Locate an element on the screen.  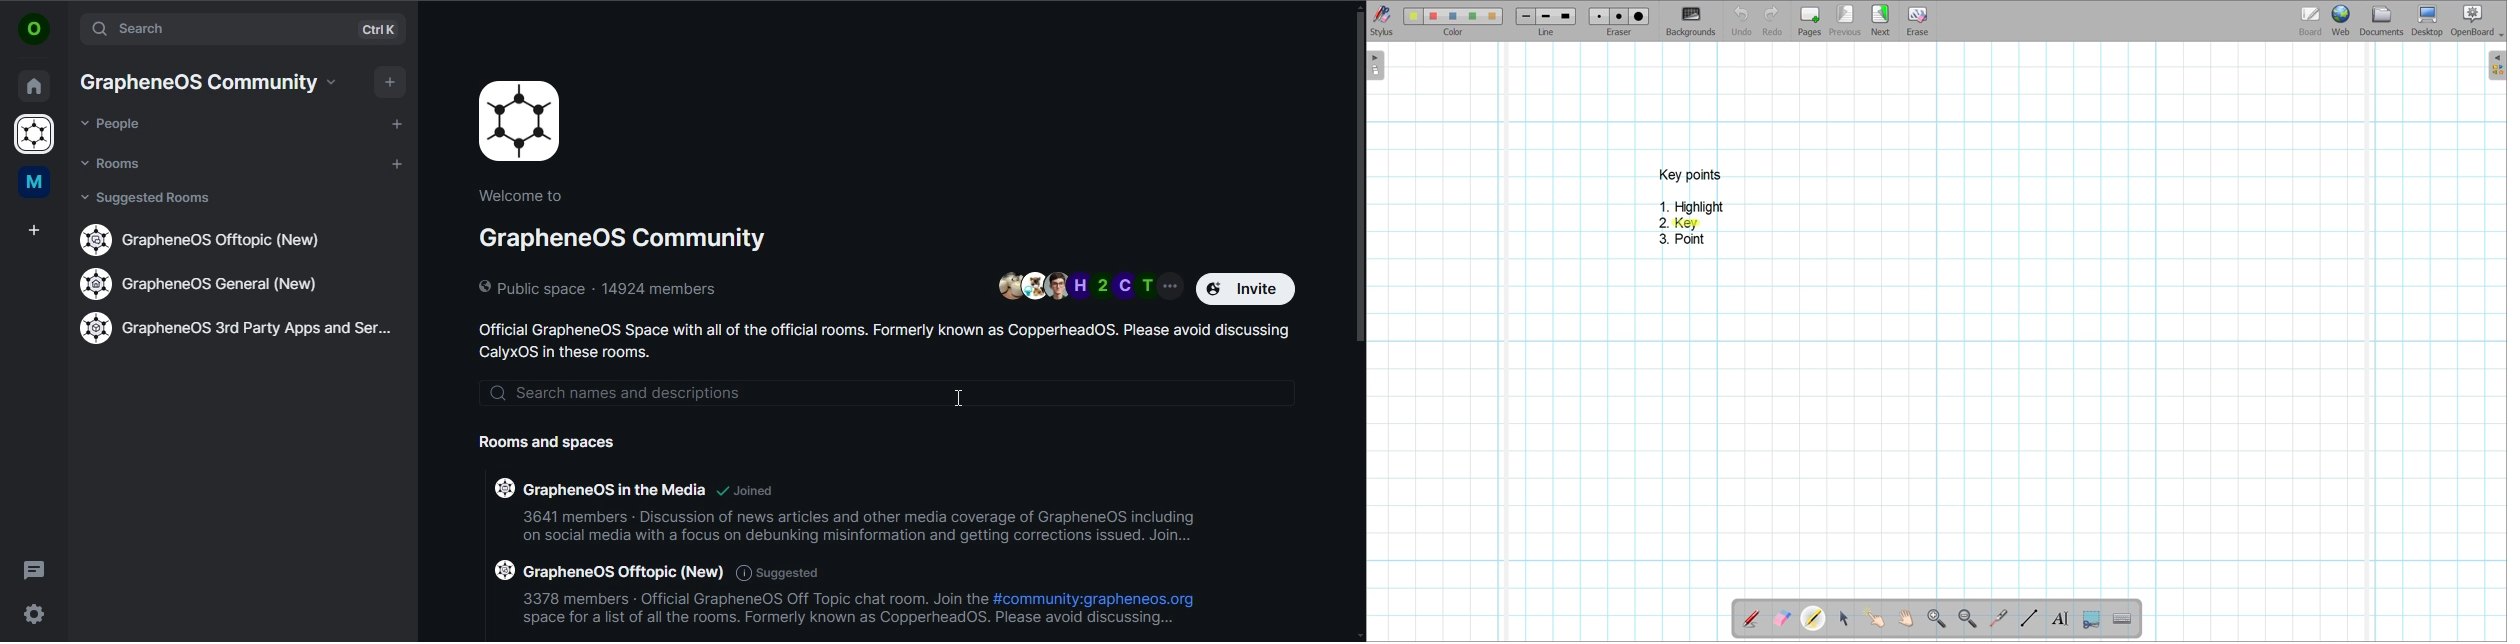
add is located at coordinates (392, 80).